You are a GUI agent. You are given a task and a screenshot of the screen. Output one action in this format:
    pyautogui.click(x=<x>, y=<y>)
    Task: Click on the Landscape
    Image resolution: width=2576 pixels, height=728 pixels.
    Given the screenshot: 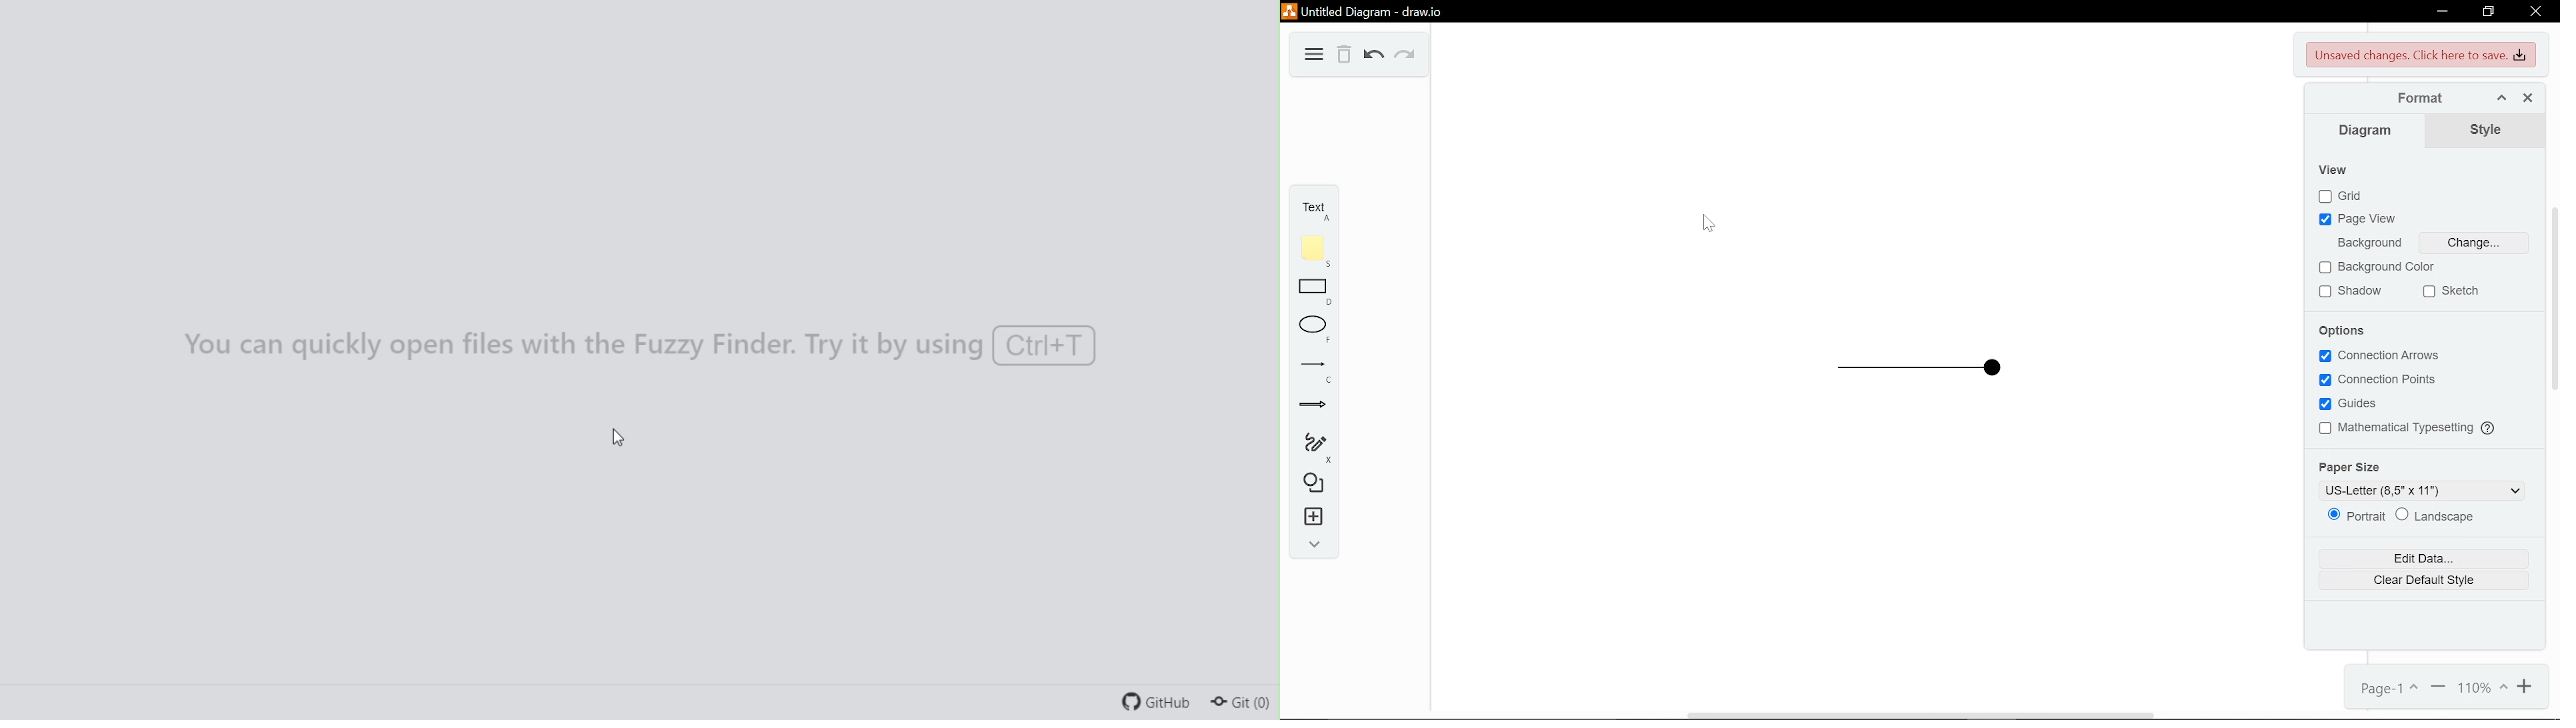 What is the action you would take?
    pyautogui.click(x=2443, y=516)
    